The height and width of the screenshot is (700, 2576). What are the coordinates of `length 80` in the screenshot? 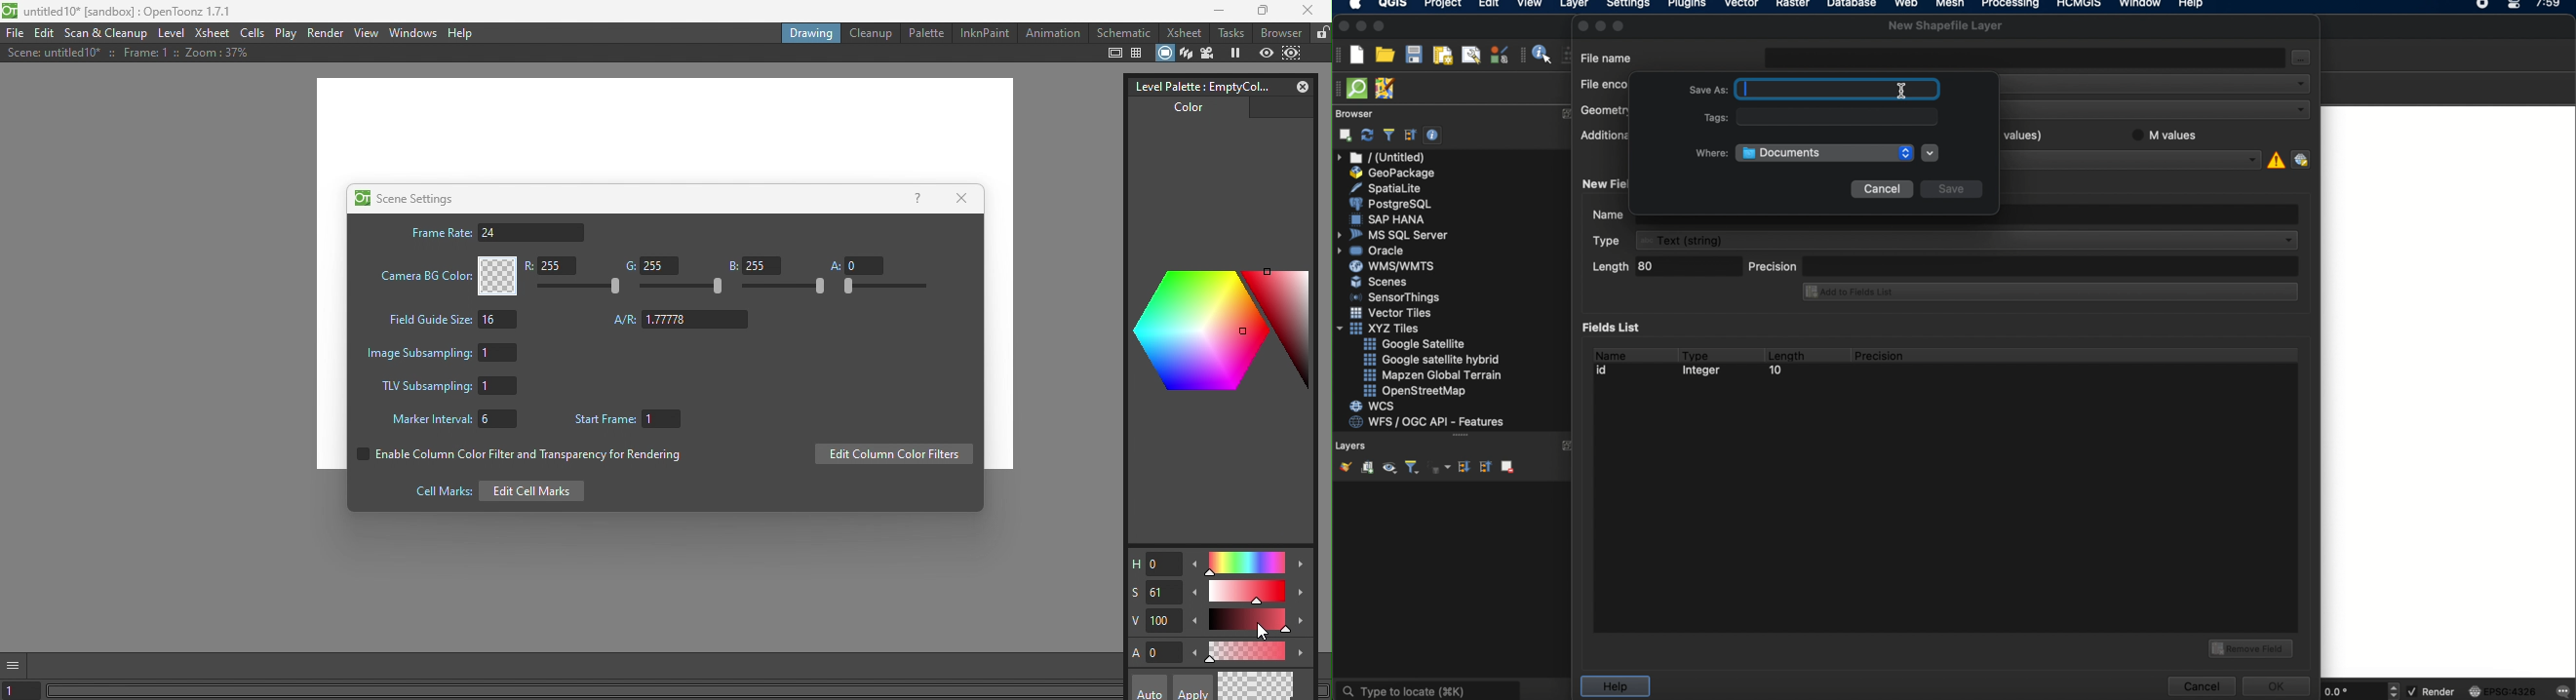 It's located at (1664, 268).